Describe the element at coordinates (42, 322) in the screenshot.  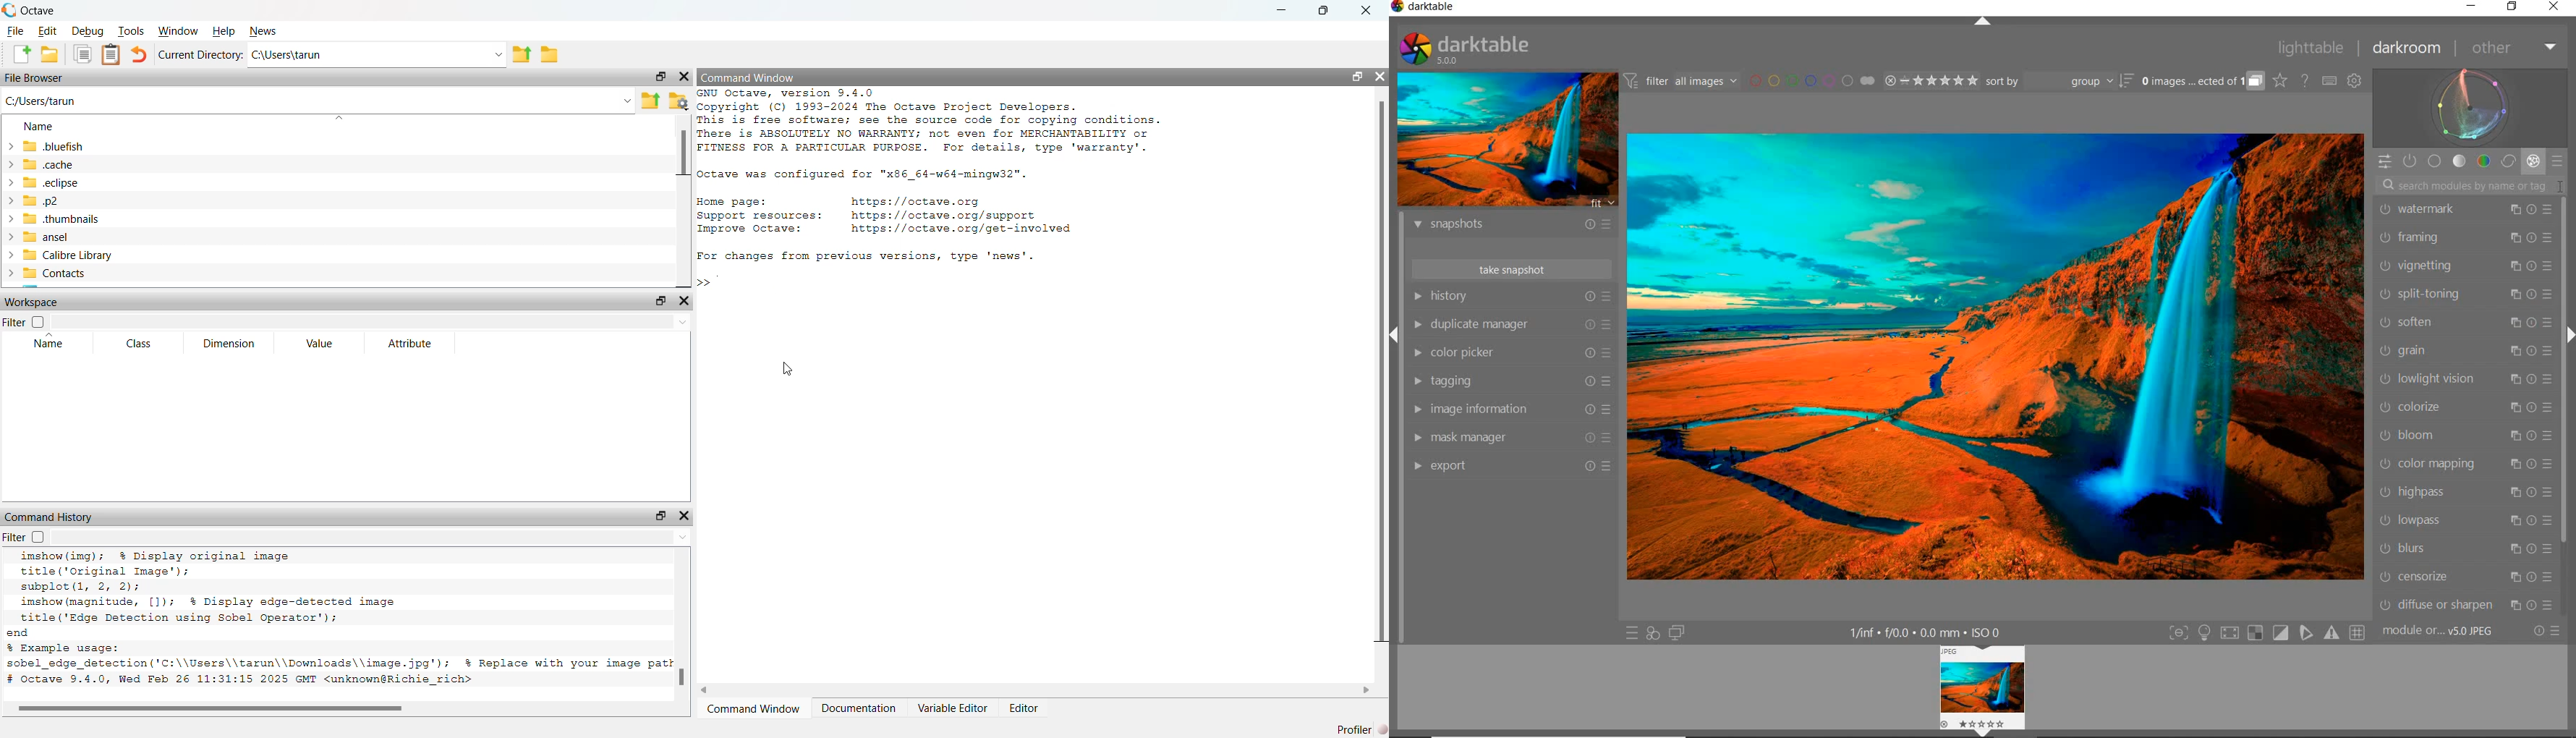
I see `checkbox` at that location.